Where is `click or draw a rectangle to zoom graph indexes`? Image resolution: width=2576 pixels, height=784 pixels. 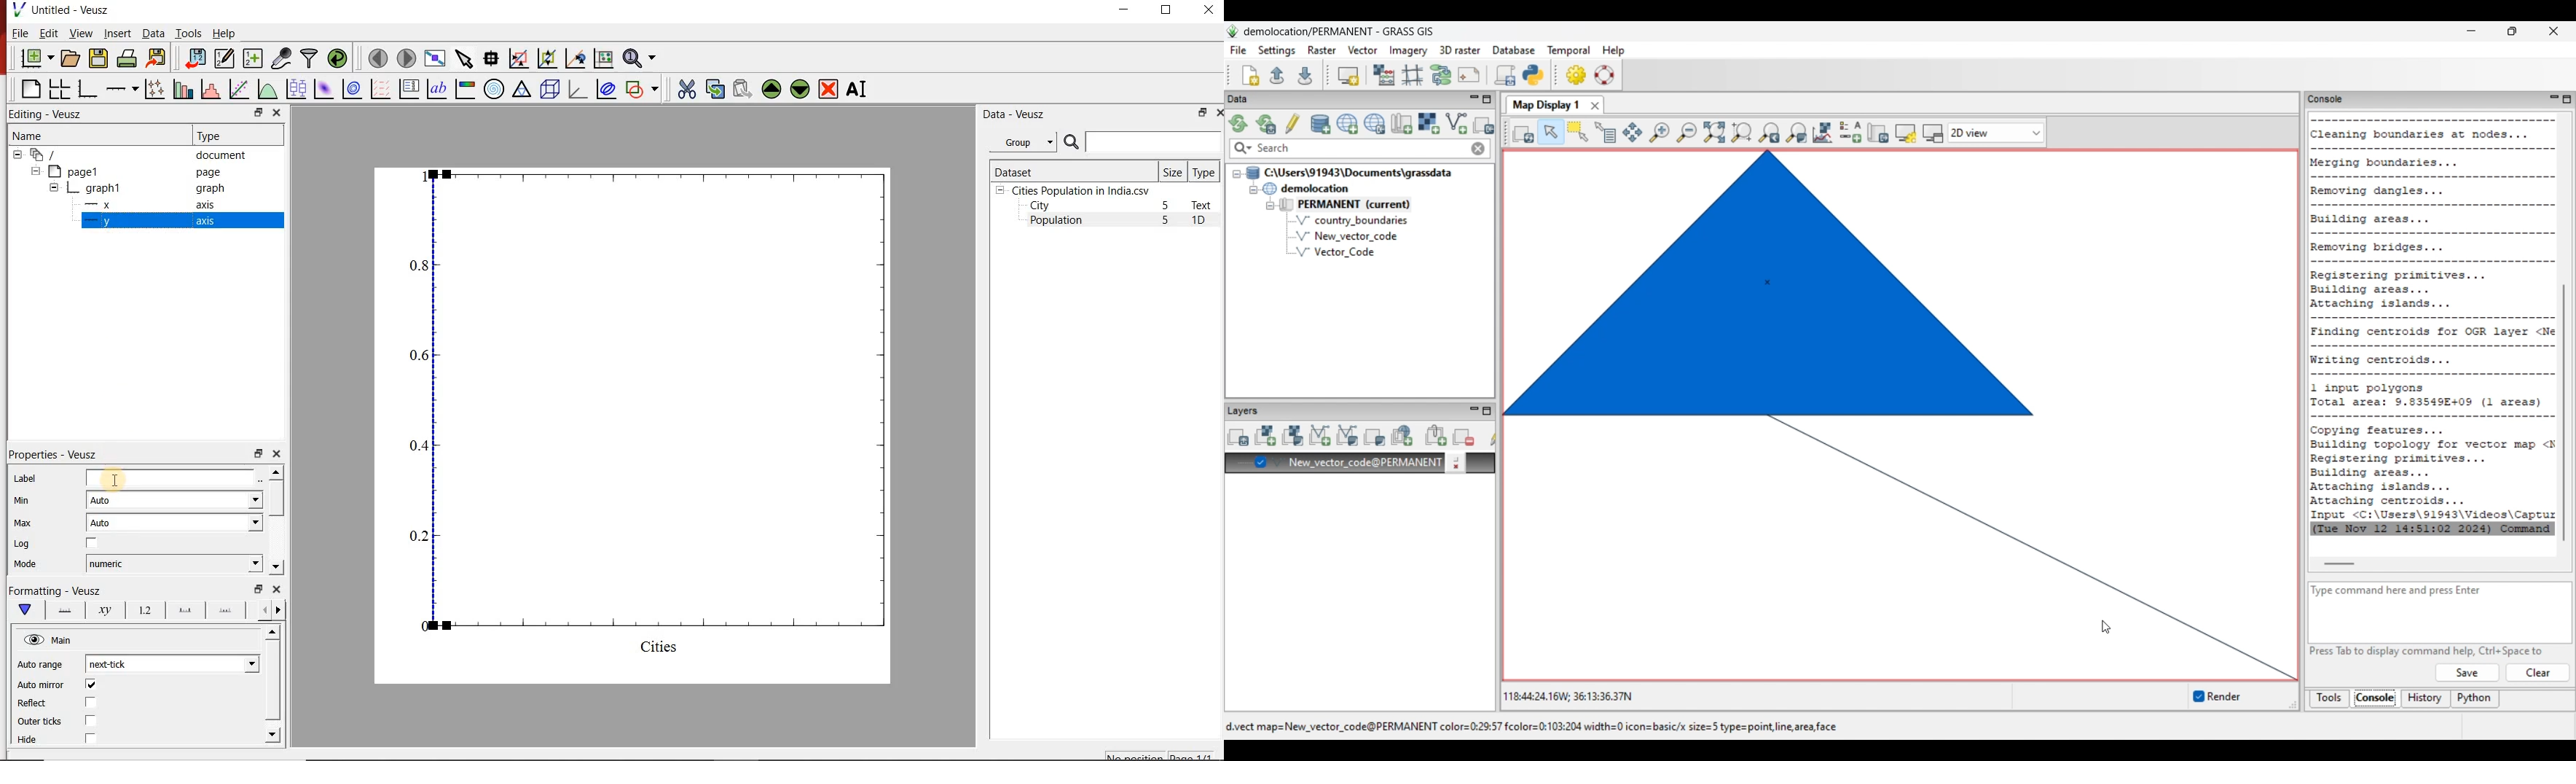 click or draw a rectangle to zoom graph indexes is located at coordinates (517, 58).